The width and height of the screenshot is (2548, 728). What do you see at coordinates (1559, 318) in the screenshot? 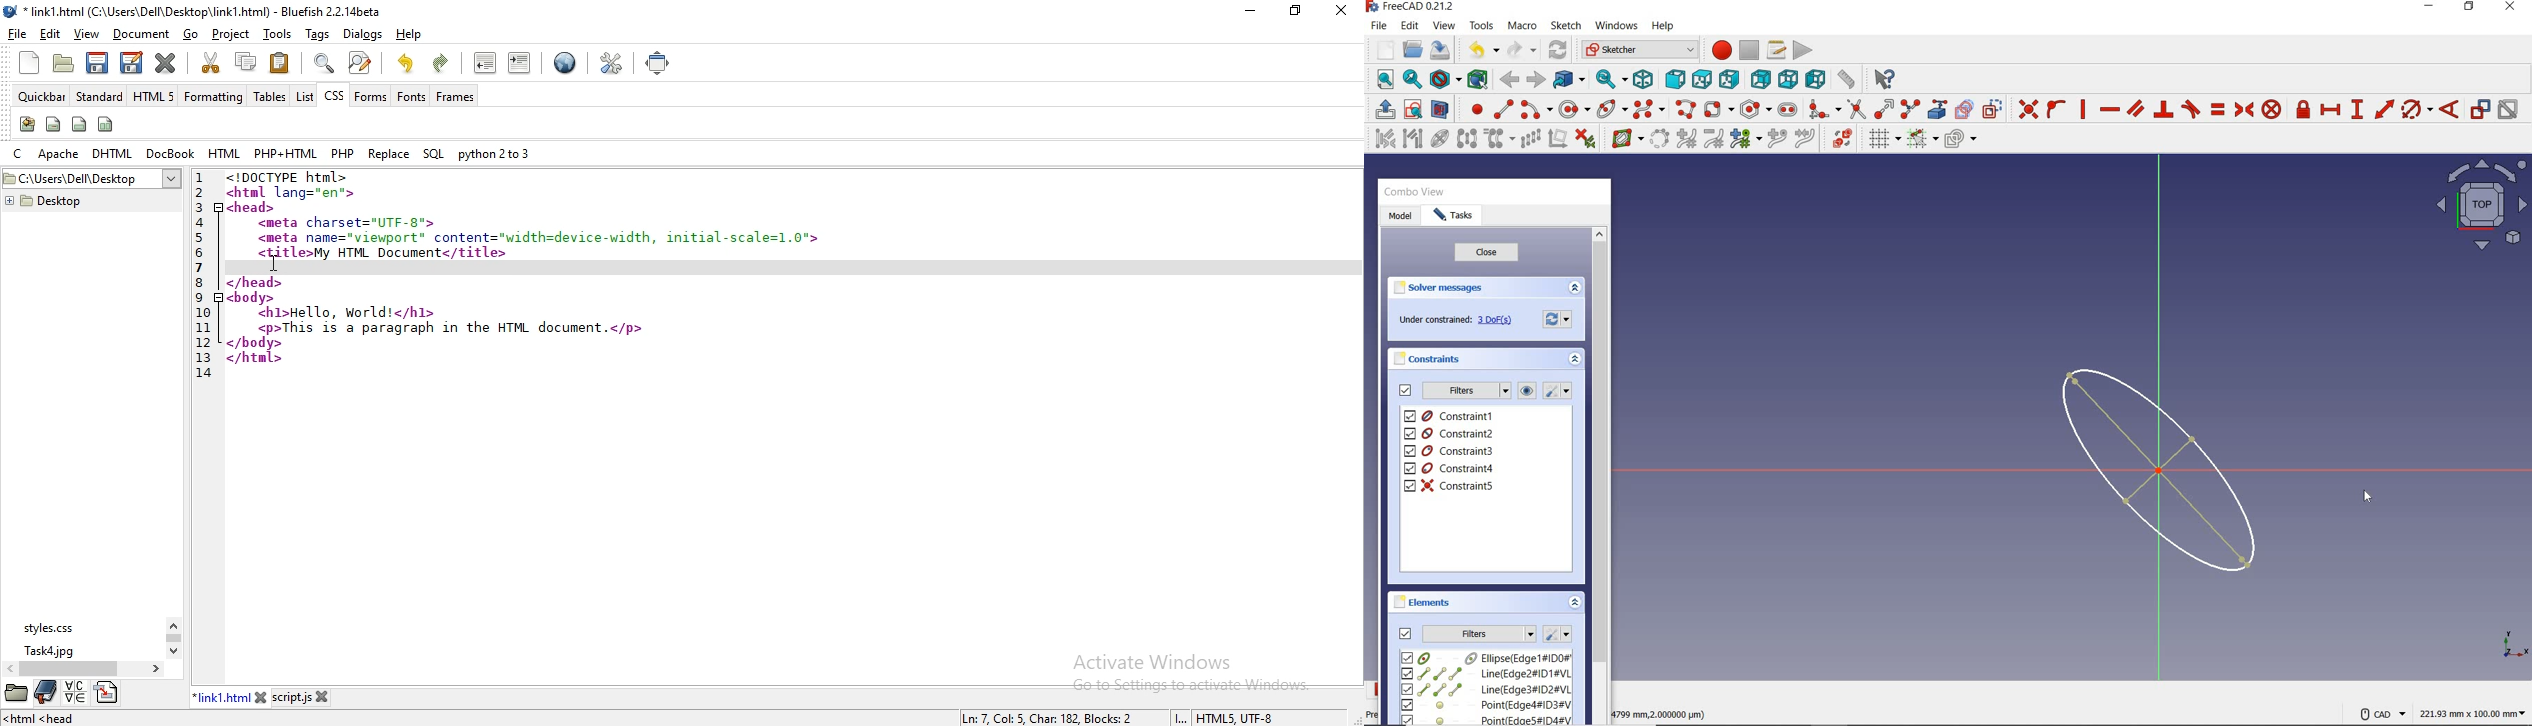
I see `settings` at bounding box center [1559, 318].